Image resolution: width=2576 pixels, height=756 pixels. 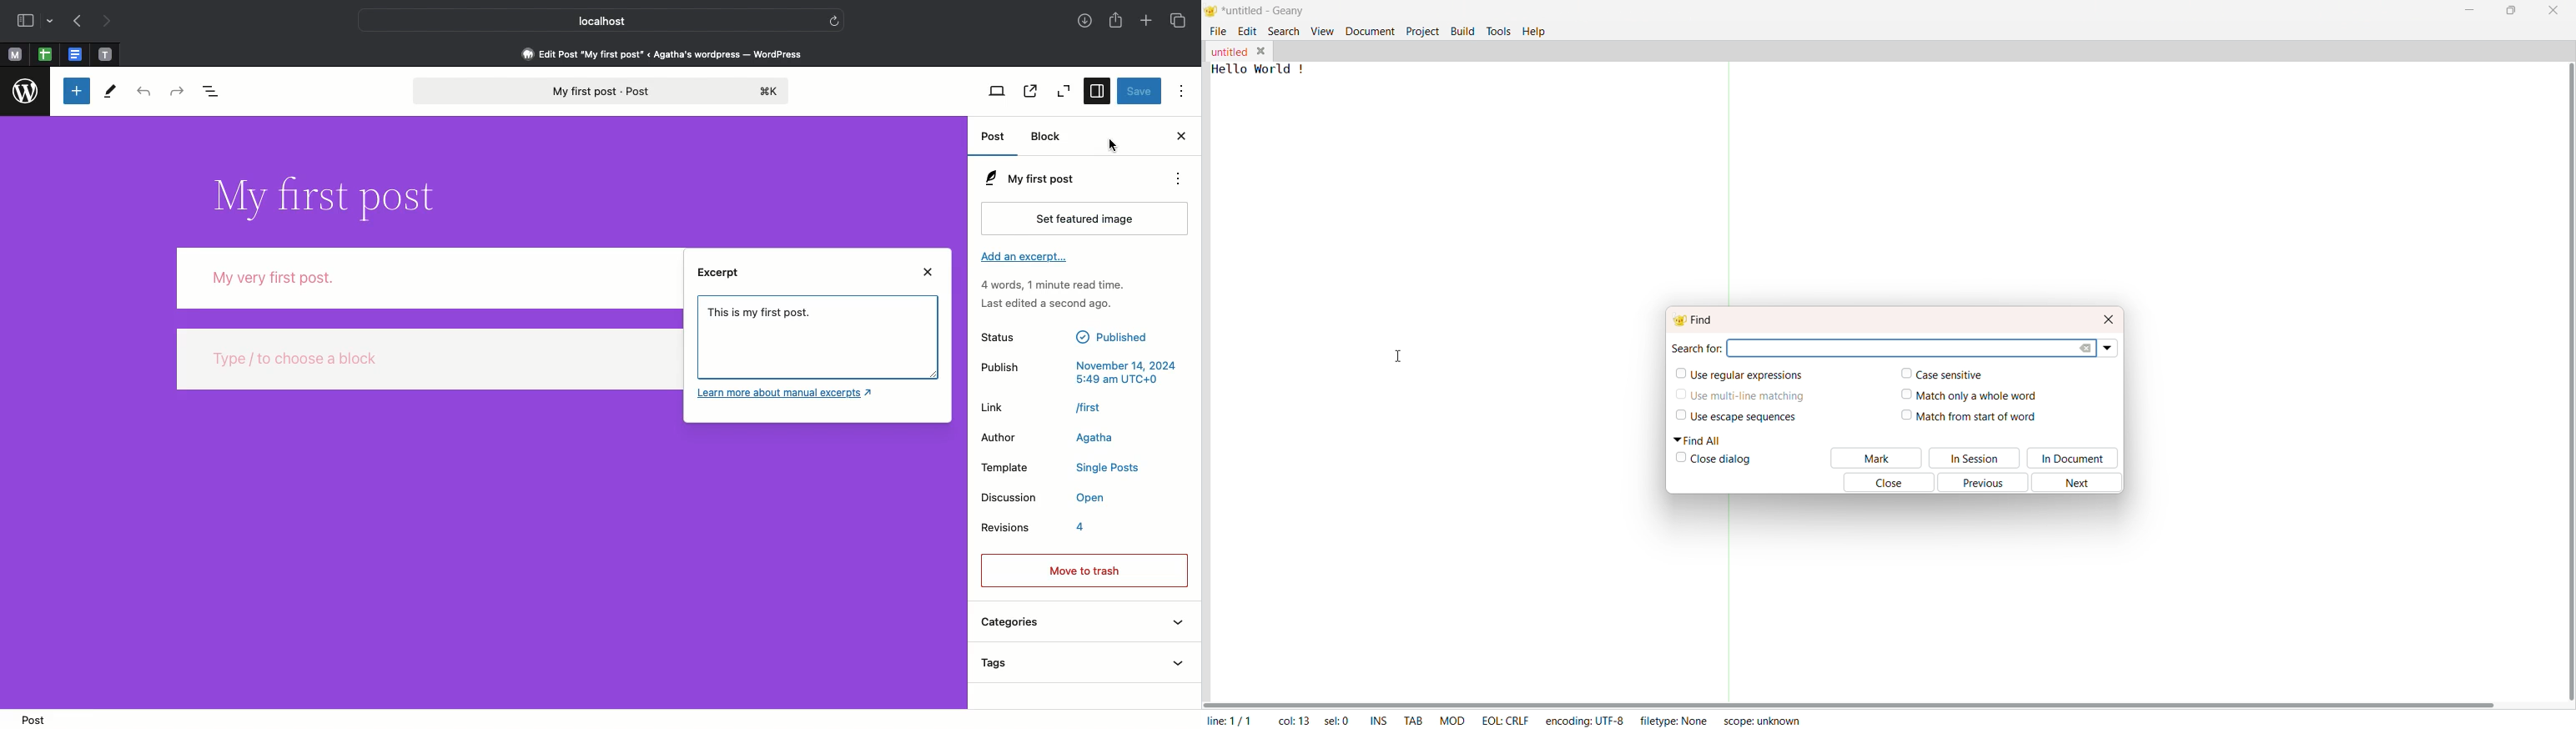 I want to click on Close, so click(x=1180, y=137).